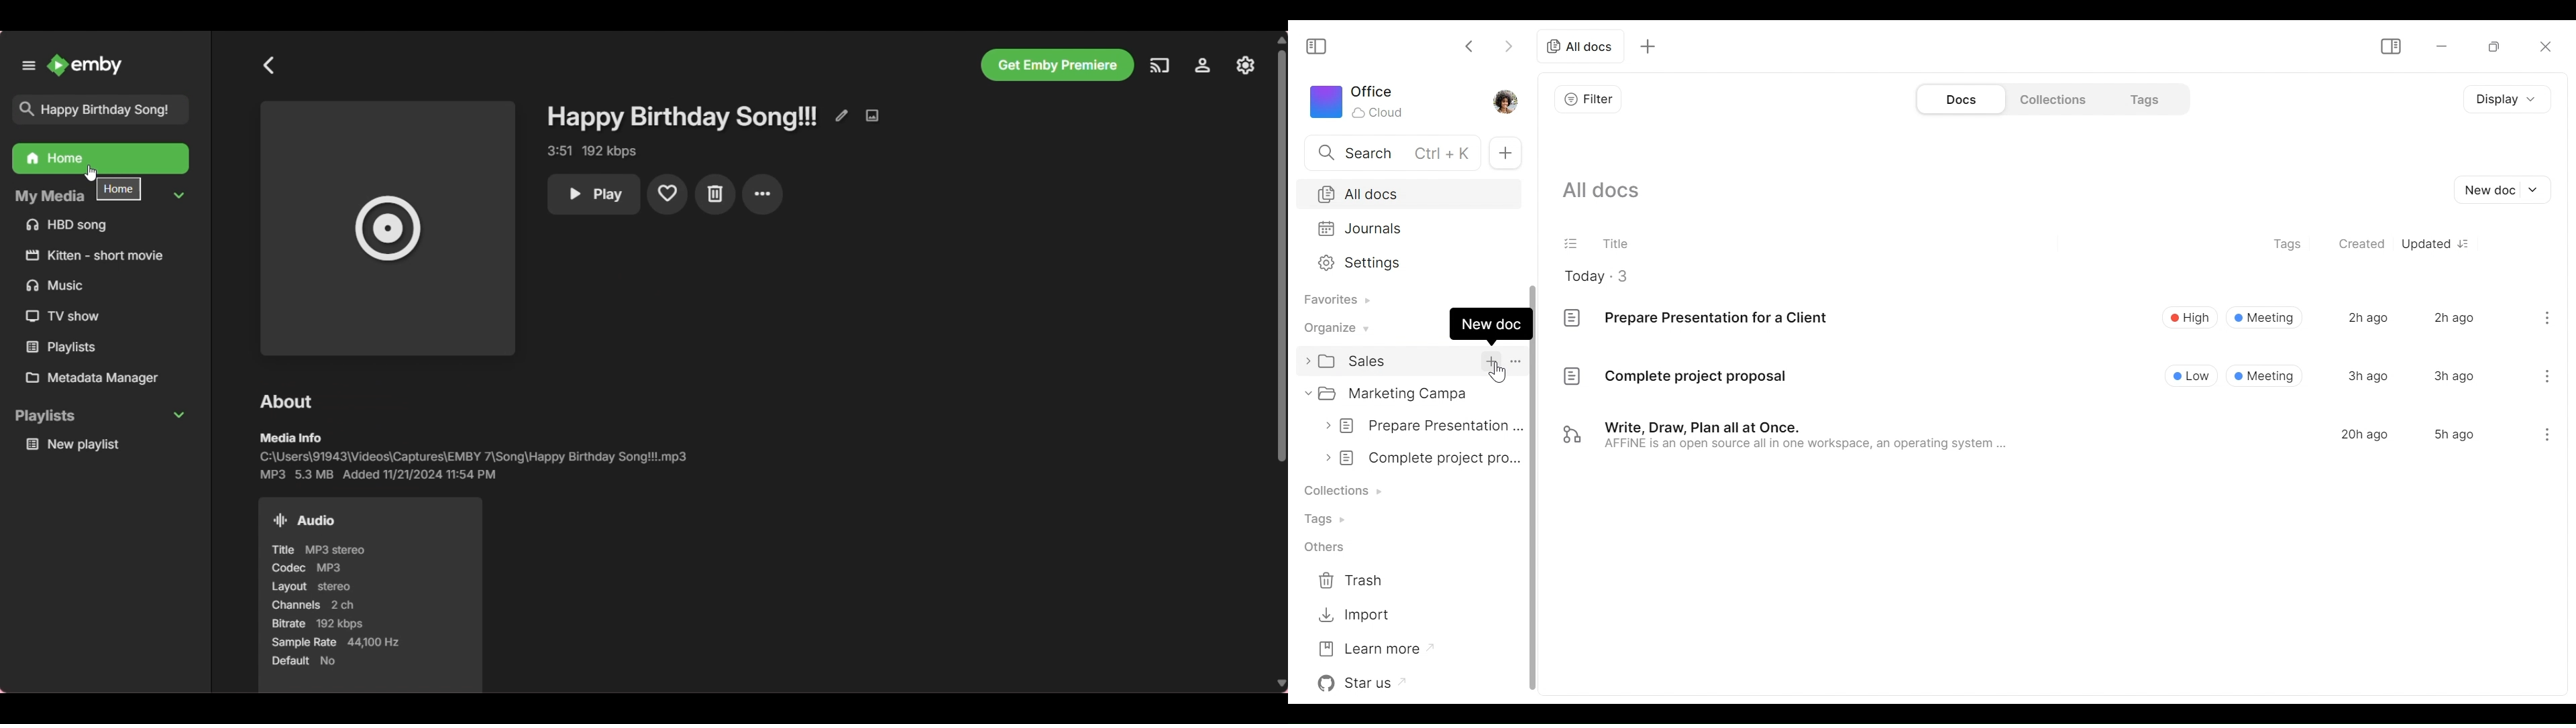  Describe the element at coordinates (1607, 276) in the screenshot. I see `Today - 3` at that location.